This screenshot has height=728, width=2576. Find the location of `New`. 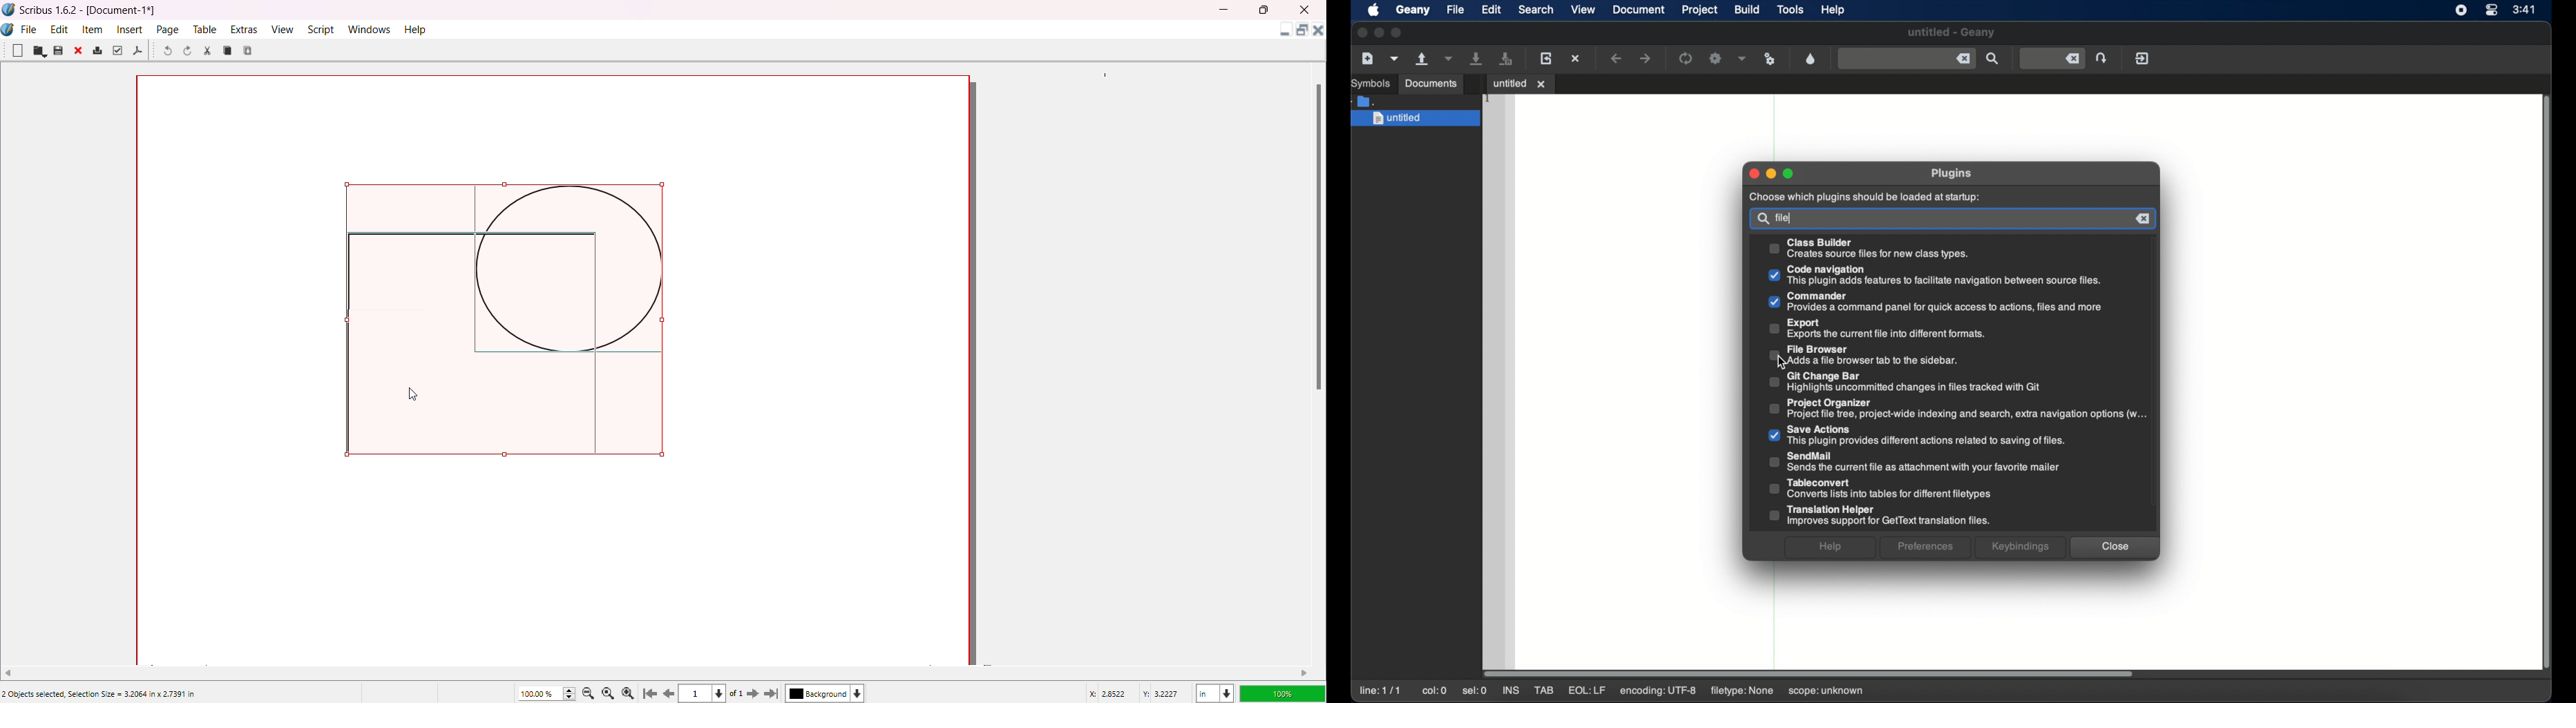

New is located at coordinates (17, 50).